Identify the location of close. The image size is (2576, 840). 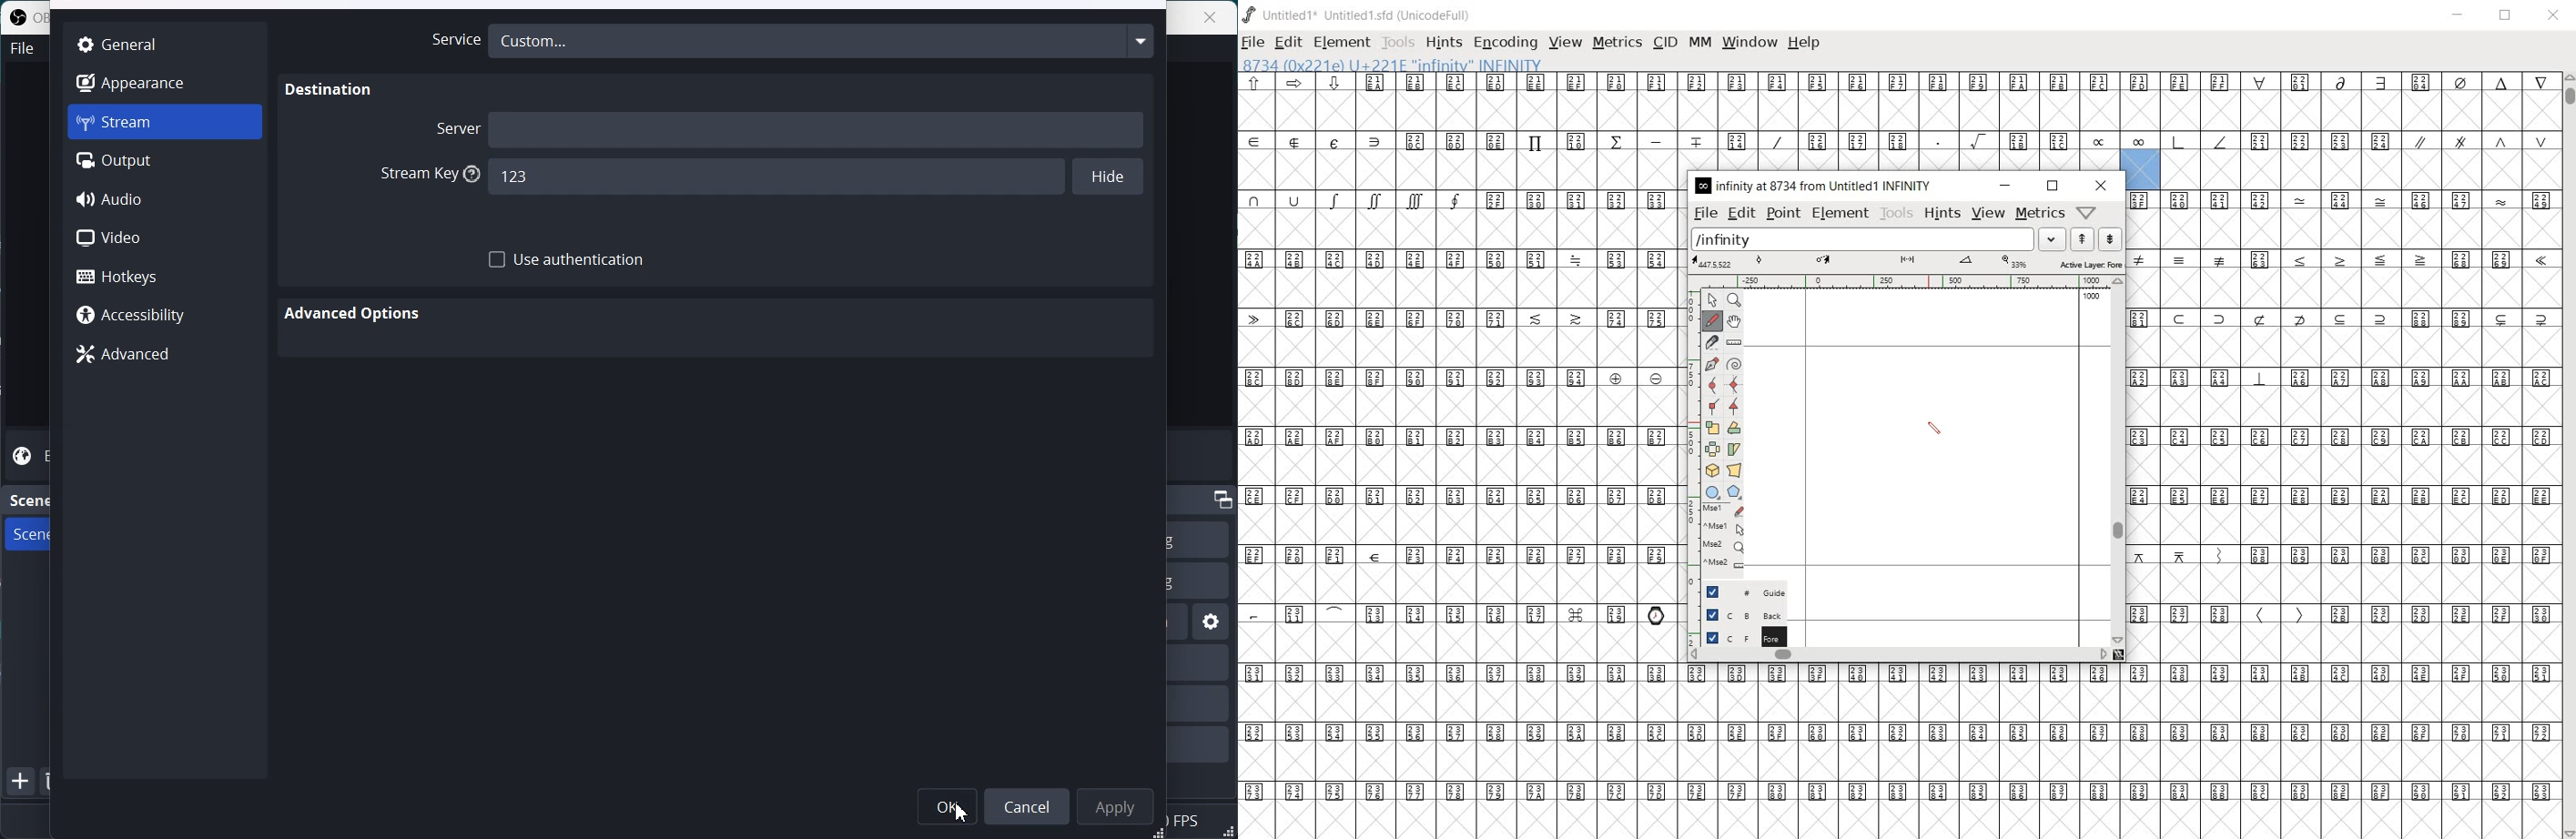
(2103, 186).